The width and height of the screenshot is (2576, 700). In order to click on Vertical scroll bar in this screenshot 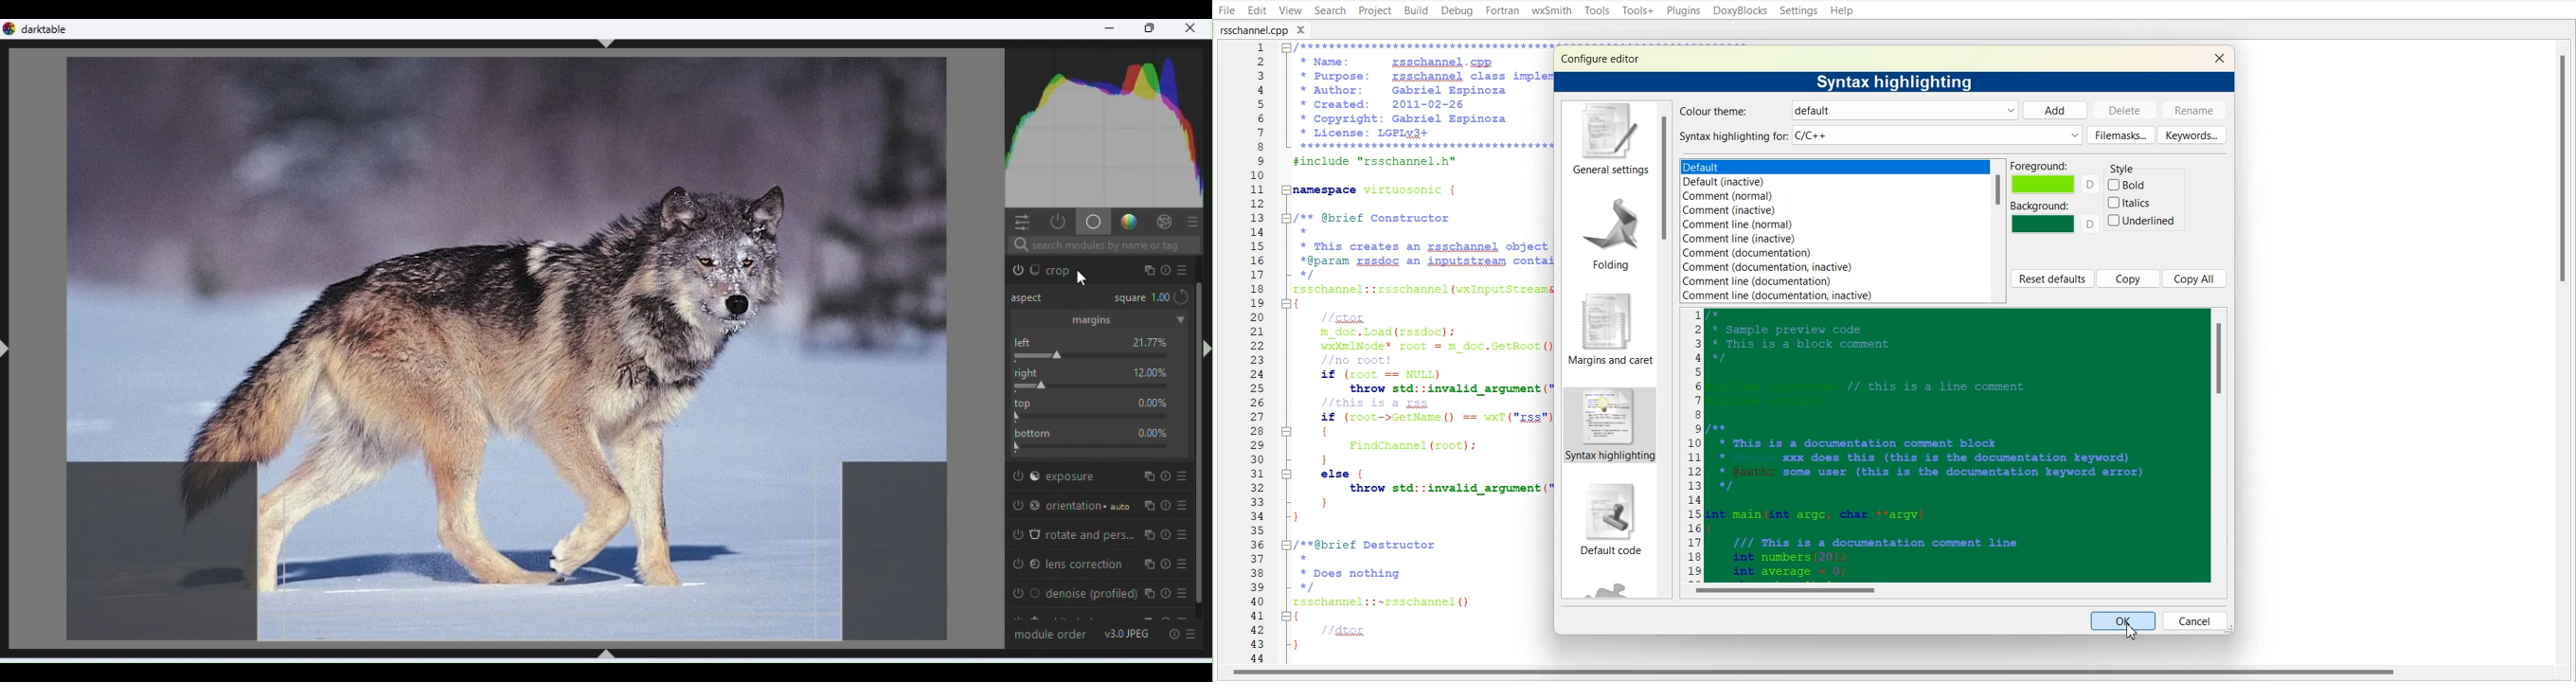, I will do `click(1998, 231)`.